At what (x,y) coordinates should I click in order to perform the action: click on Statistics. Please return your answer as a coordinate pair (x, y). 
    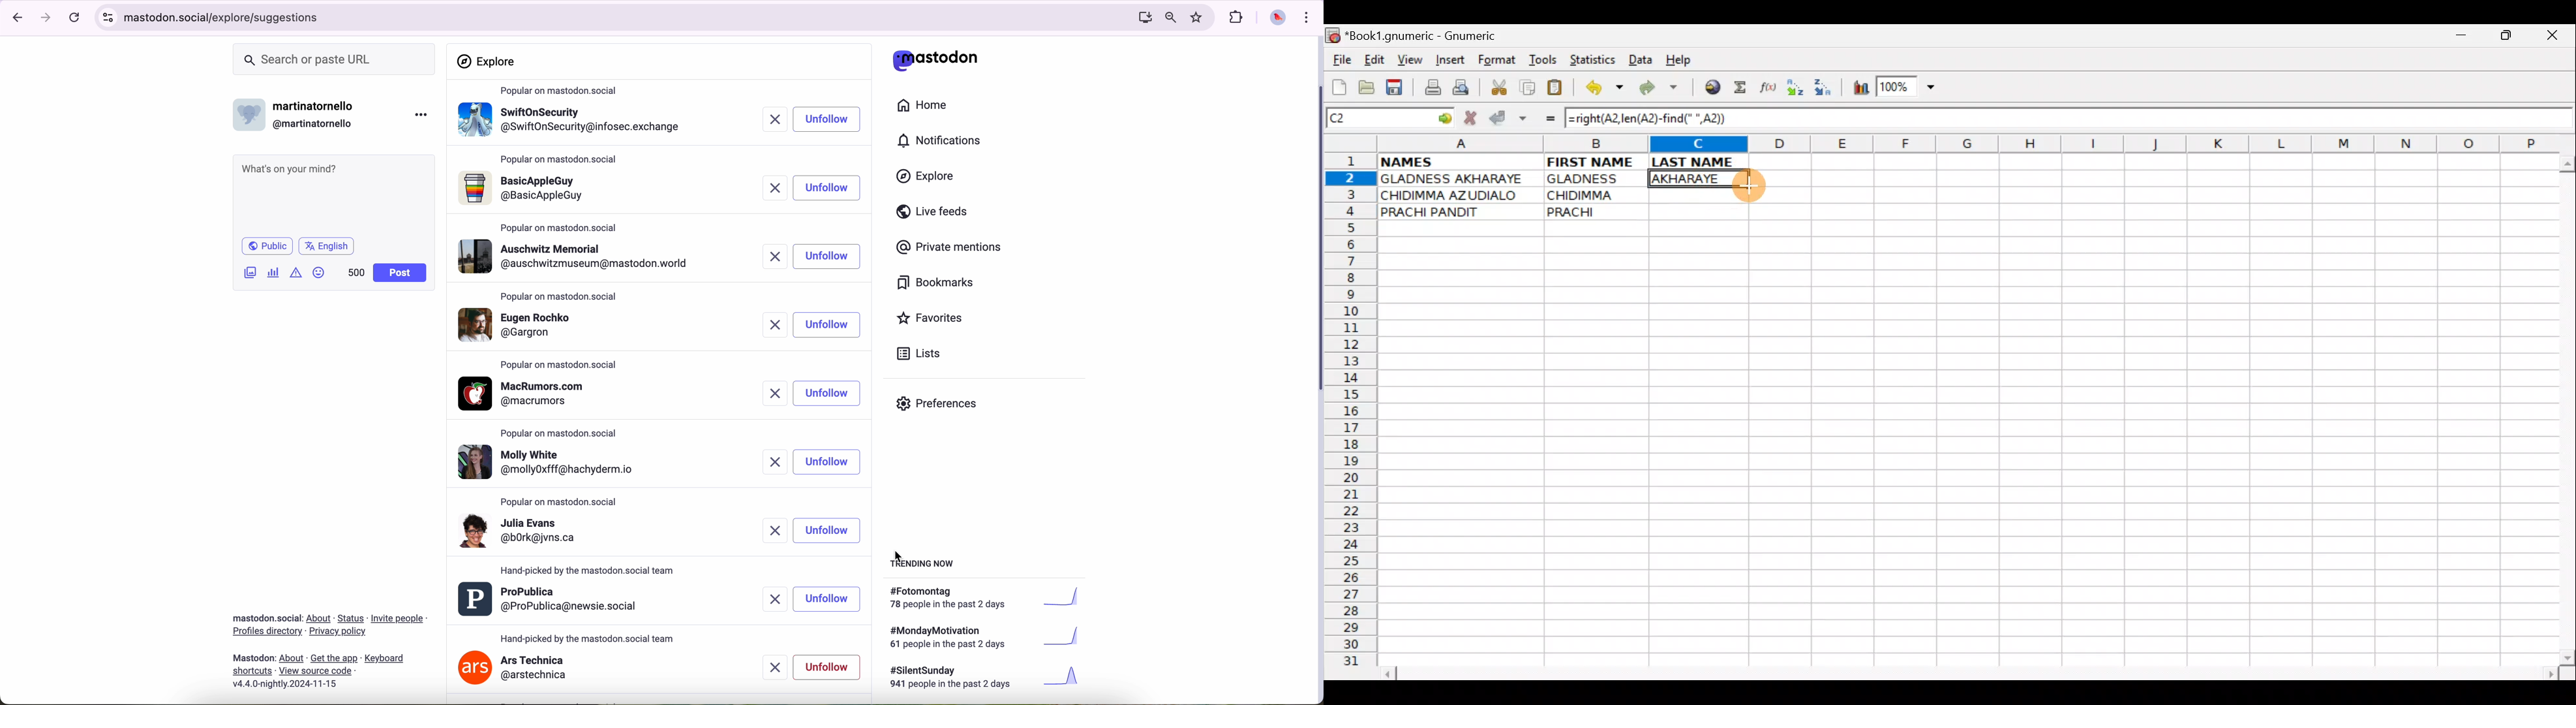
    Looking at the image, I should click on (1594, 59).